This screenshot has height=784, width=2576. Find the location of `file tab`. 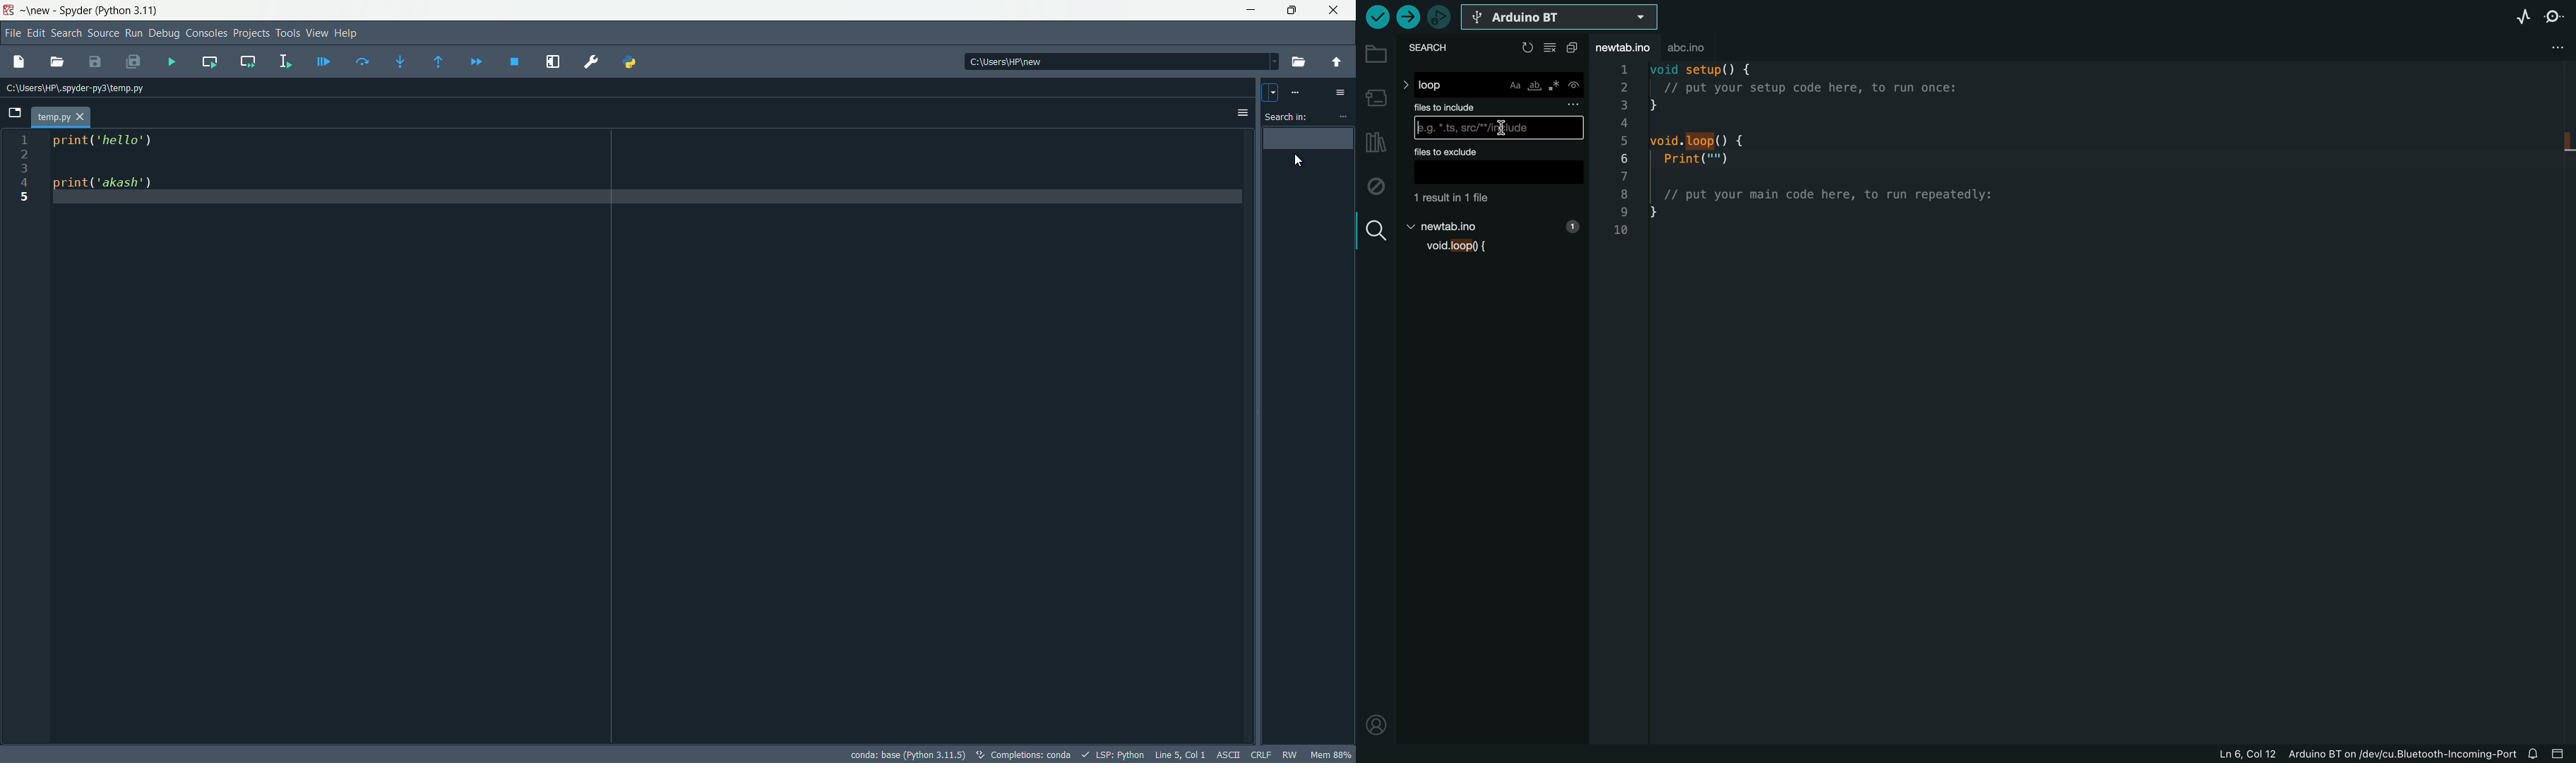

file tab is located at coordinates (1627, 50).